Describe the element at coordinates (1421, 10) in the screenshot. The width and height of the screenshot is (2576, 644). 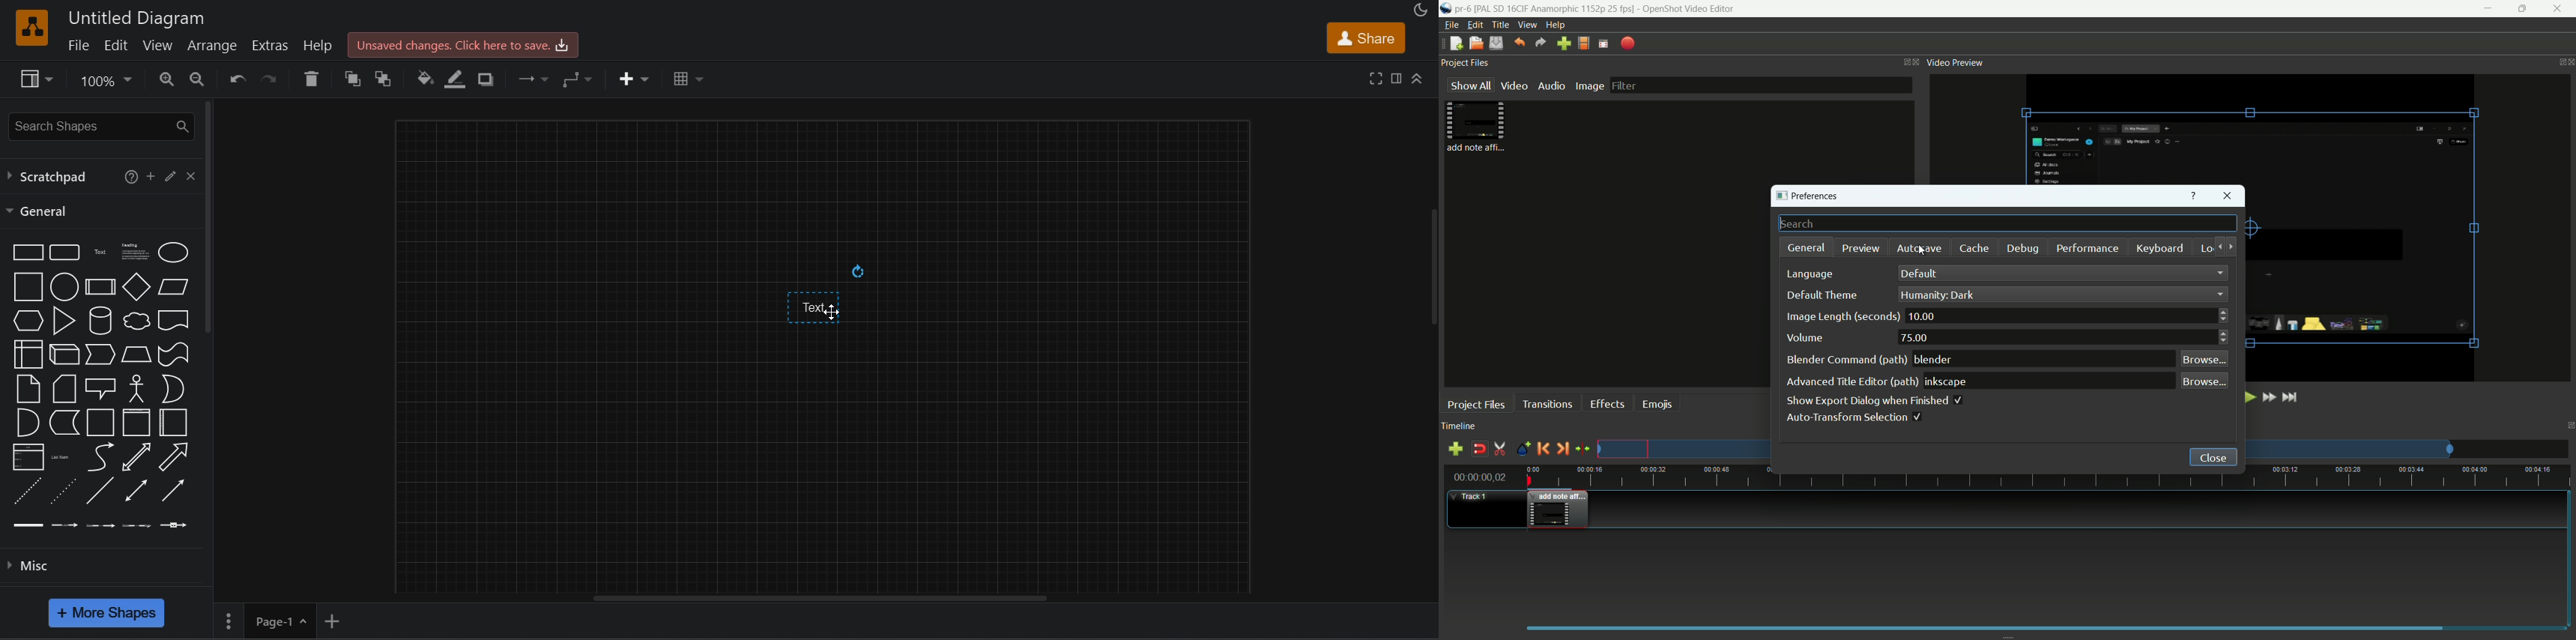
I see `Night mode appearance` at that location.